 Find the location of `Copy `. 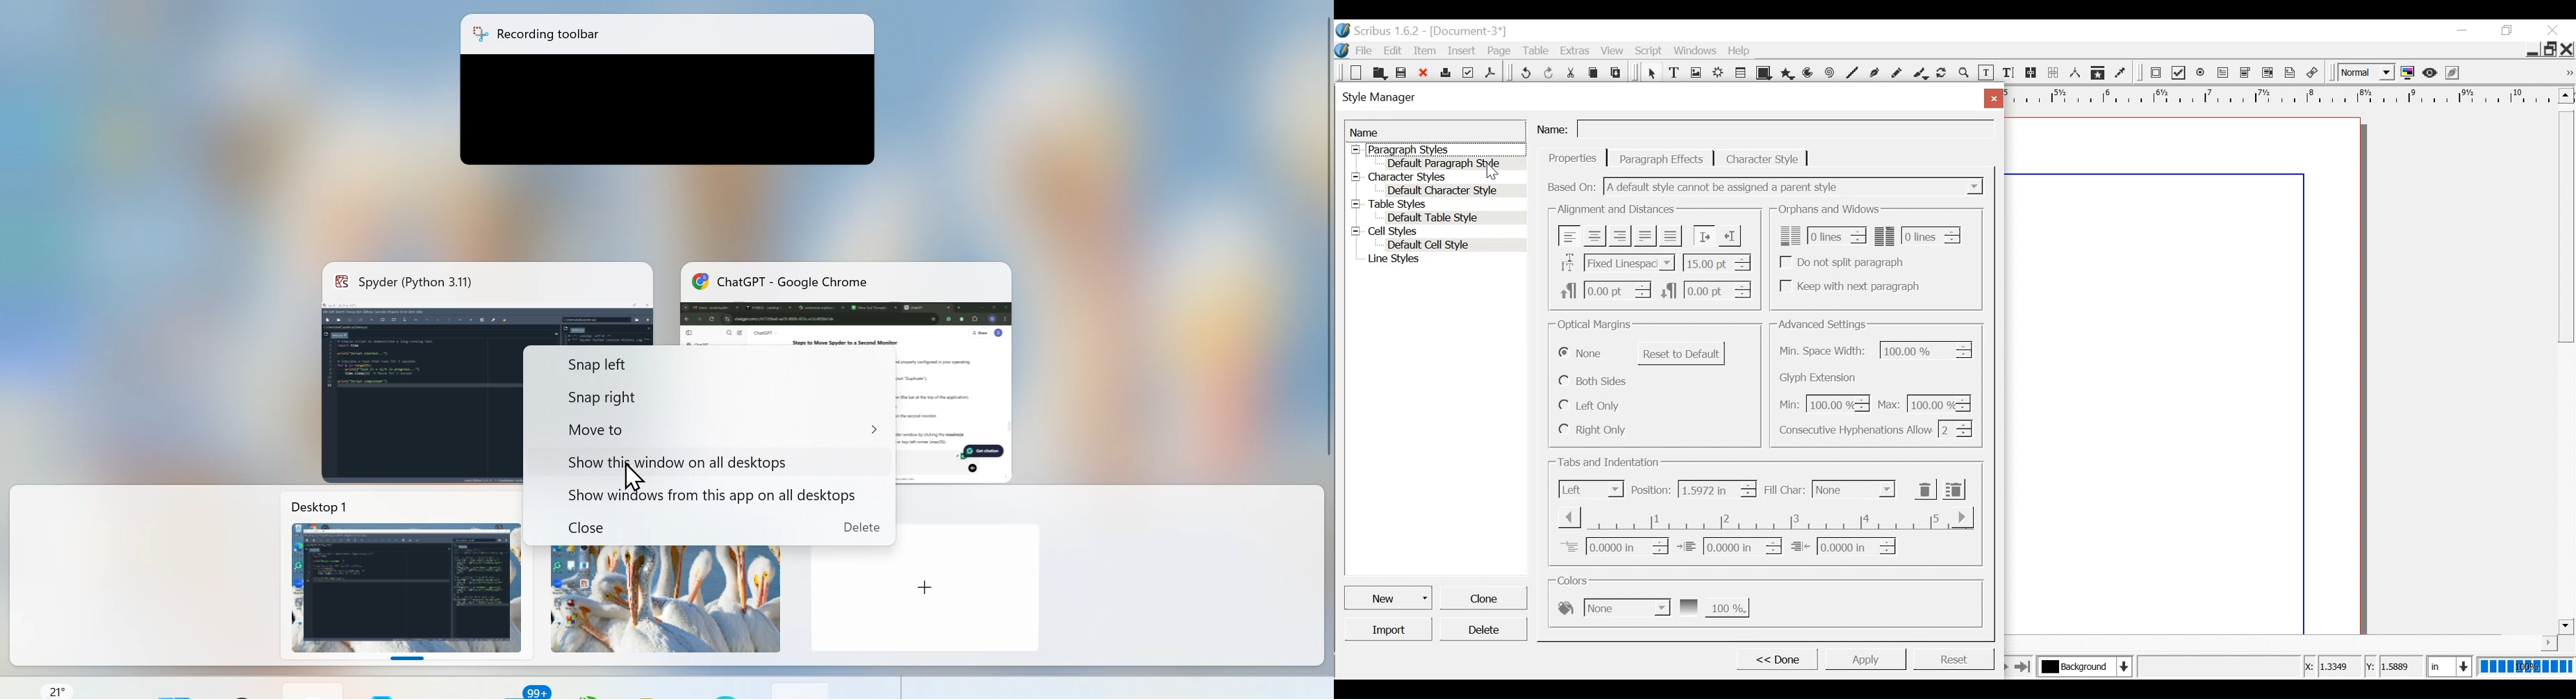

Copy  is located at coordinates (1595, 71).